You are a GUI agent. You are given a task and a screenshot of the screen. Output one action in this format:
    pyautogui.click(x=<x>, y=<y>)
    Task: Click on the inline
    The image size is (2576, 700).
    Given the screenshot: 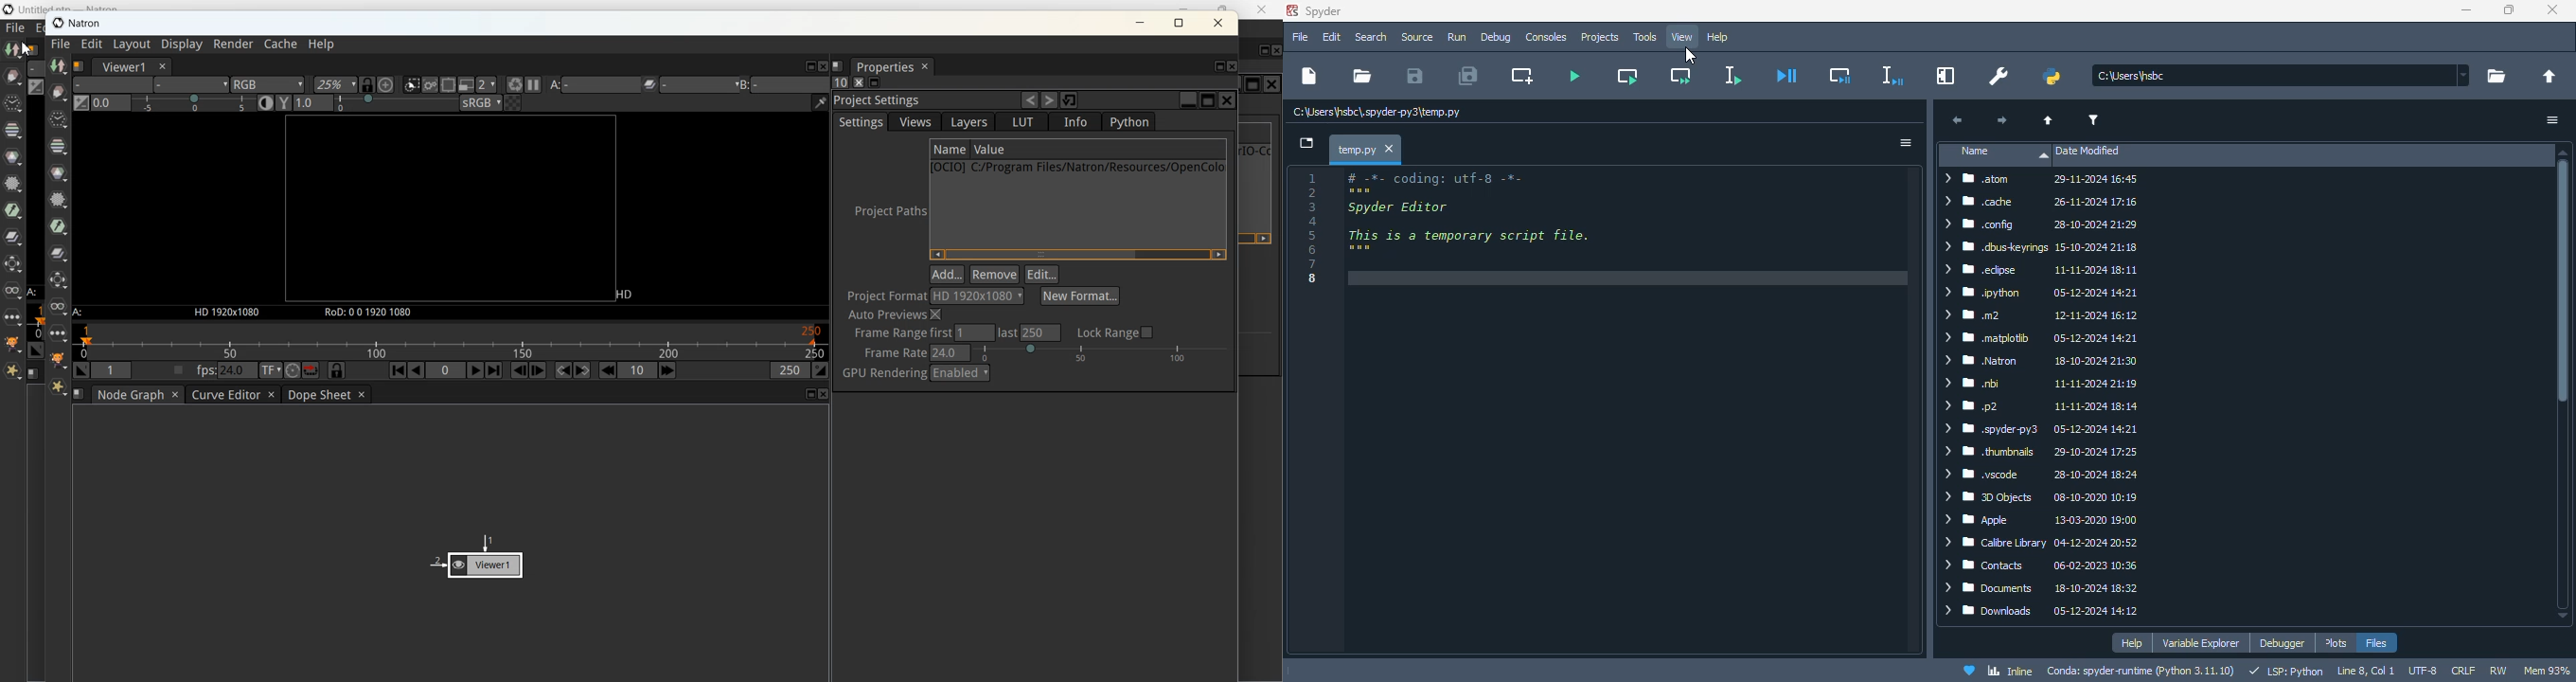 What is the action you would take?
    pyautogui.click(x=2010, y=672)
    